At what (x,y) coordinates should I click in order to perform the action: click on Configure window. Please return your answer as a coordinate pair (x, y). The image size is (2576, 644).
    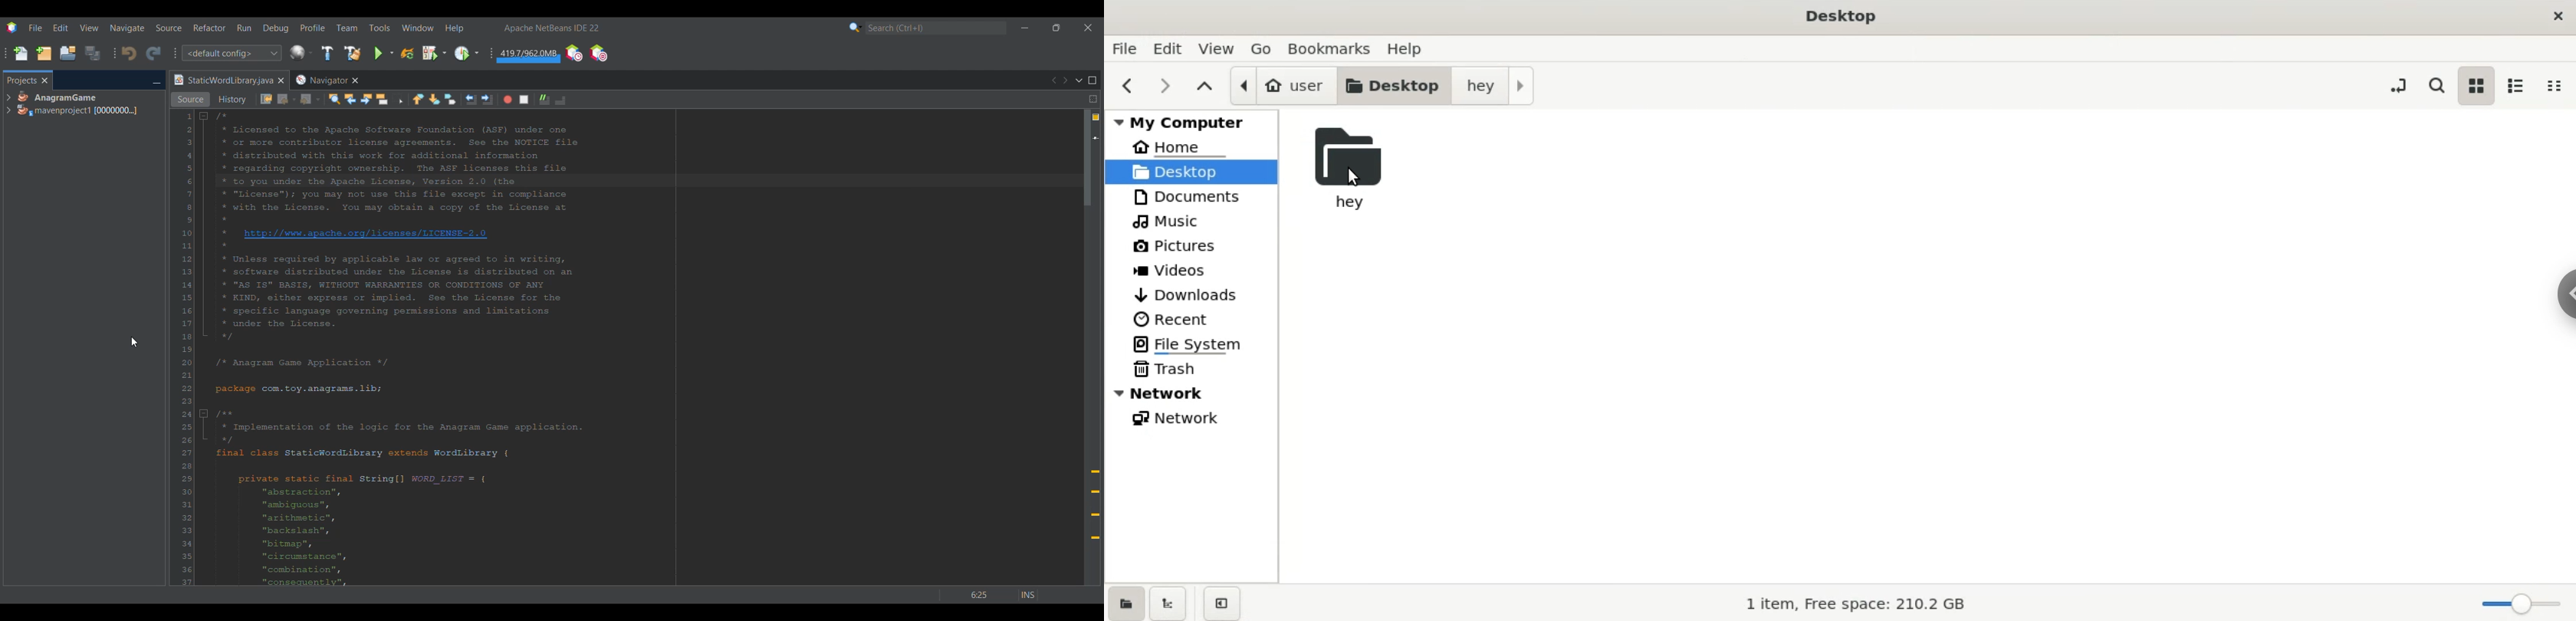
    Looking at the image, I should click on (301, 52).